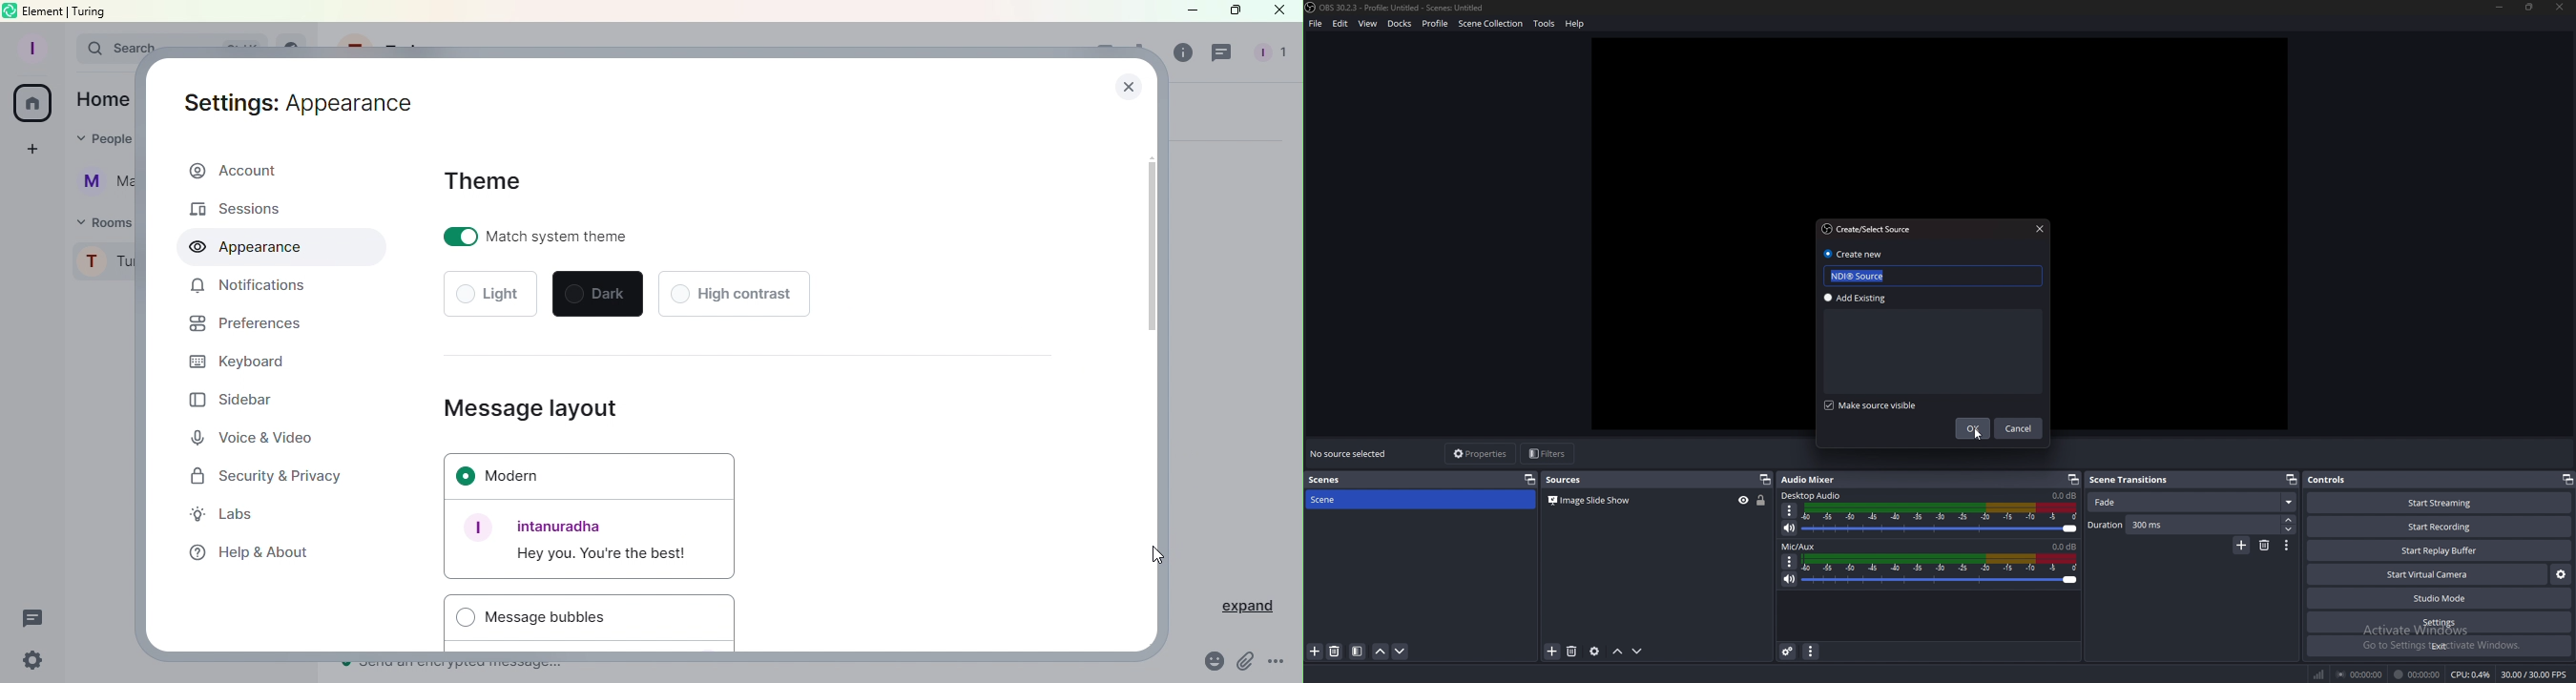  I want to click on volume level, so click(2063, 495).